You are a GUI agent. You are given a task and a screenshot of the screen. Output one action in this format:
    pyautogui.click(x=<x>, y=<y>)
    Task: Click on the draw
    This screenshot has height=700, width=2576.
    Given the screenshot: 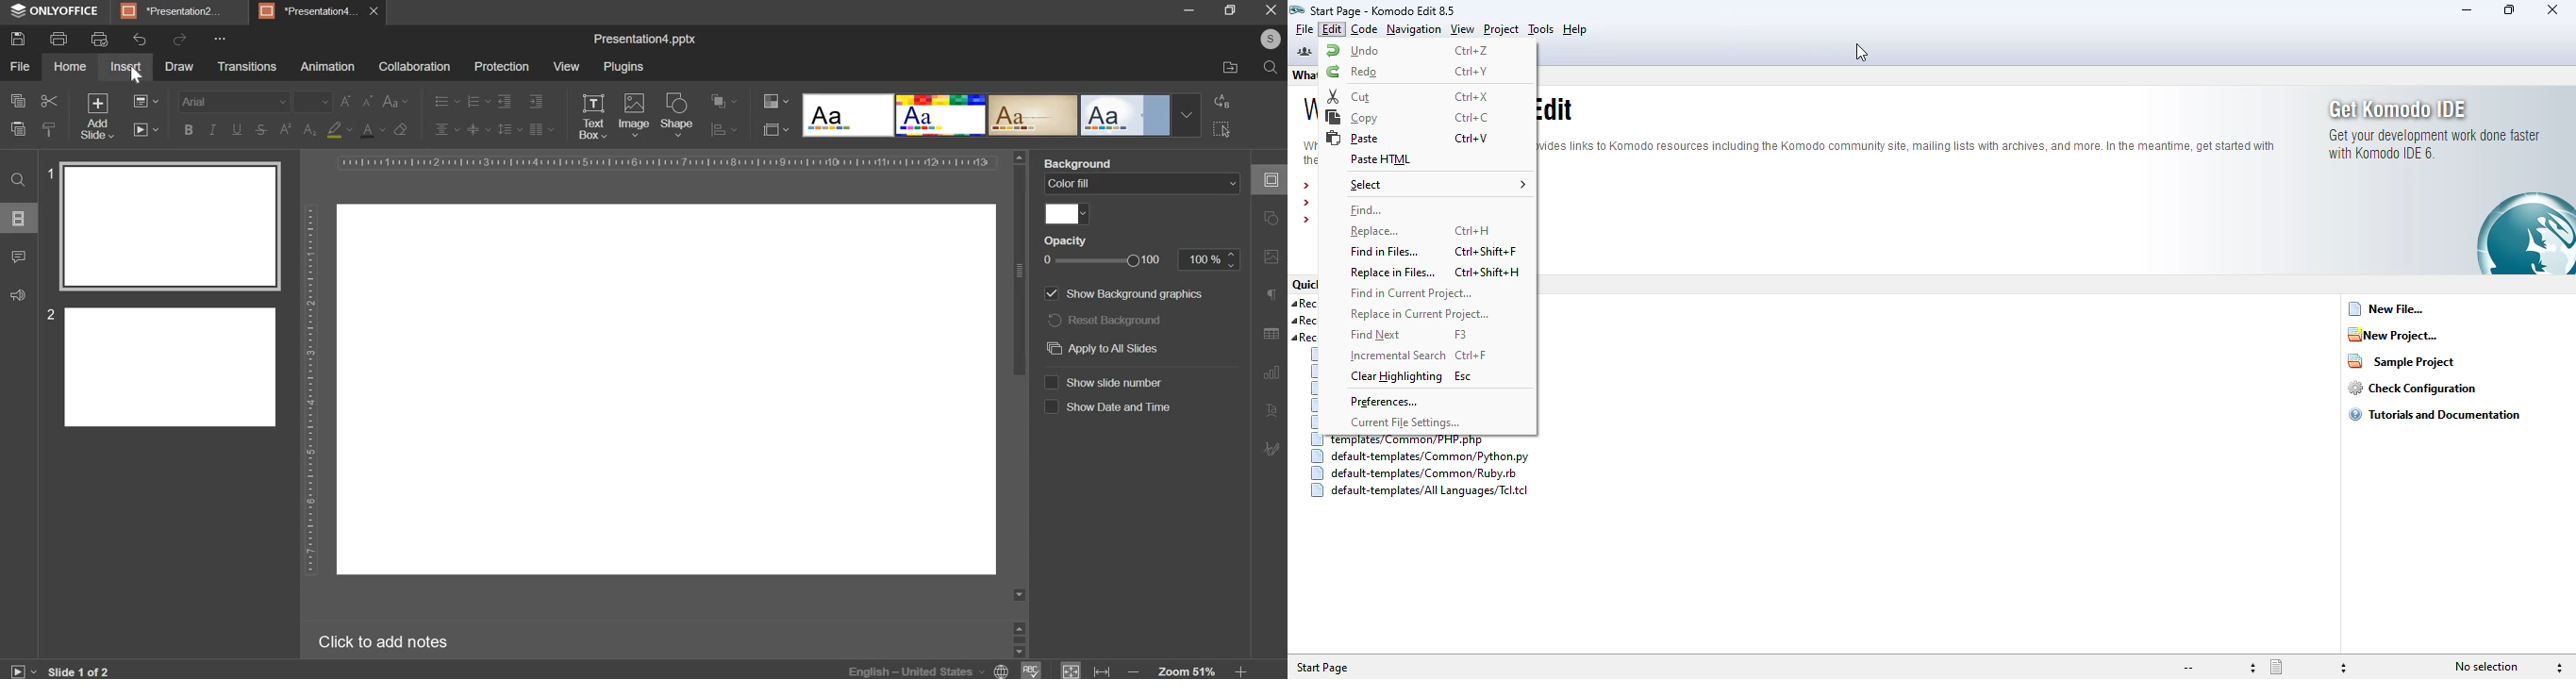 What is the action you would take?
    pyautogui.click(x=180, y=65)
    